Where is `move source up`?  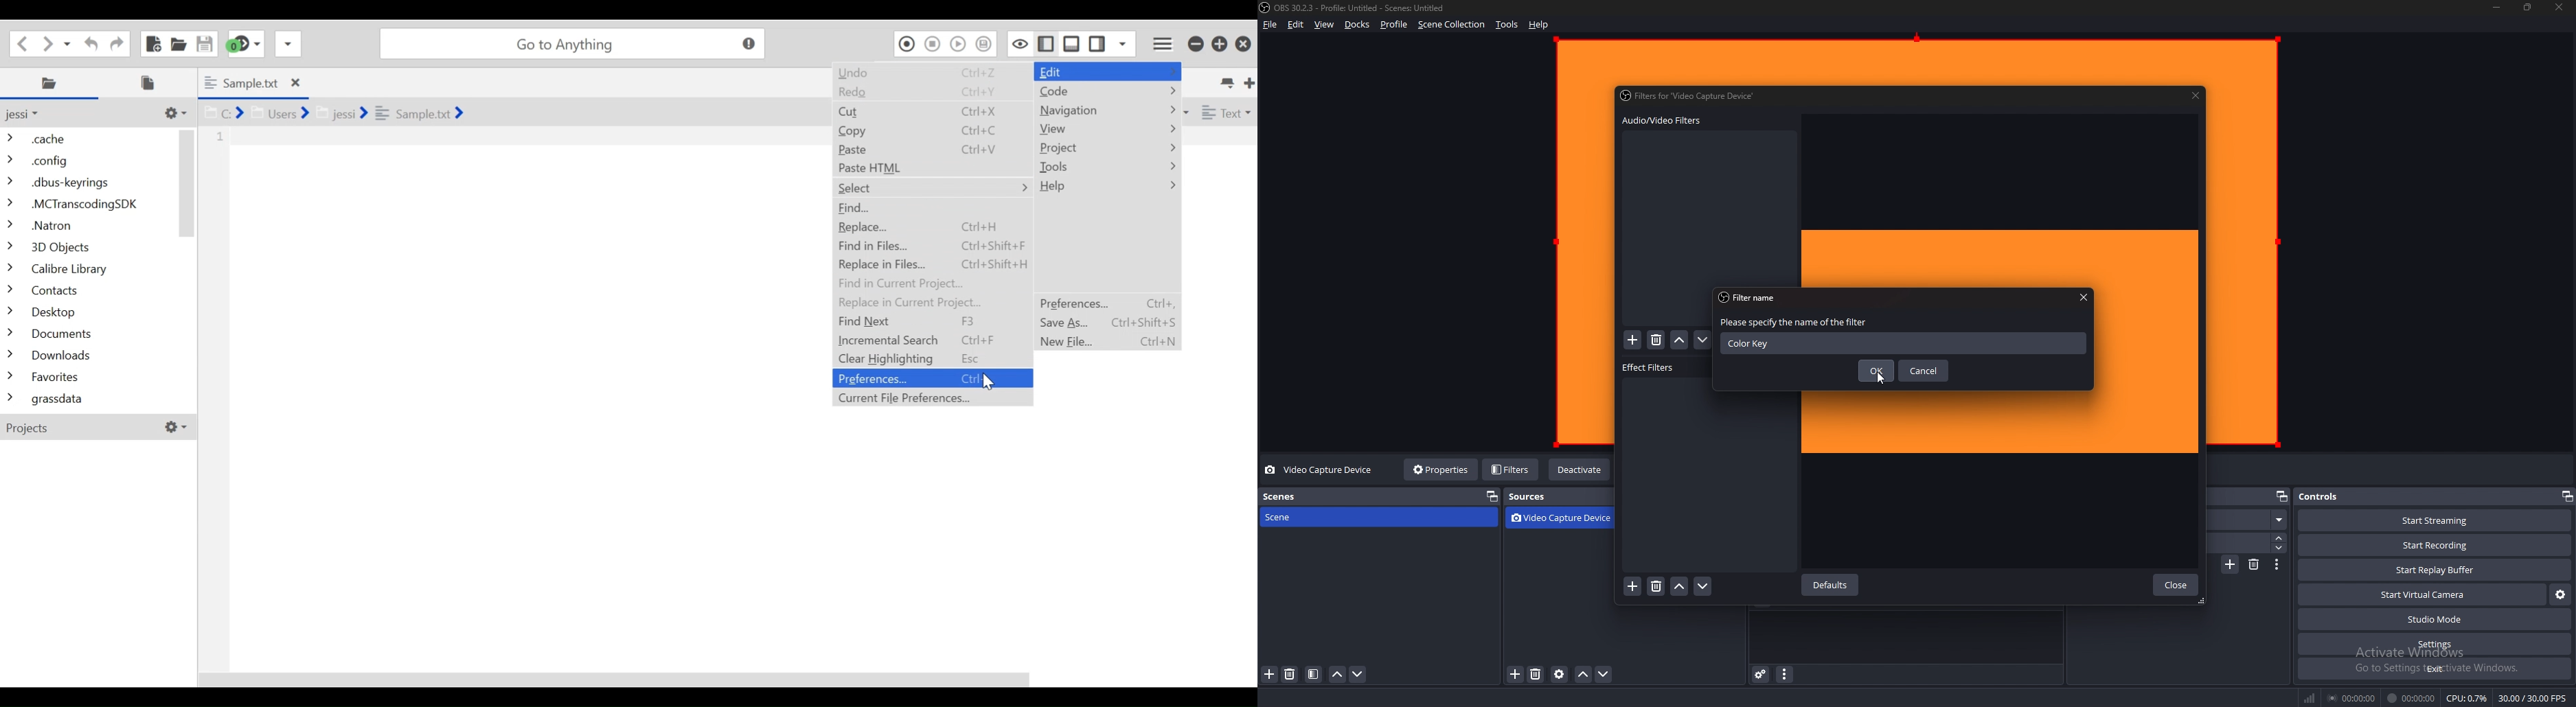 move source up is located at coordinates (1583, 675).